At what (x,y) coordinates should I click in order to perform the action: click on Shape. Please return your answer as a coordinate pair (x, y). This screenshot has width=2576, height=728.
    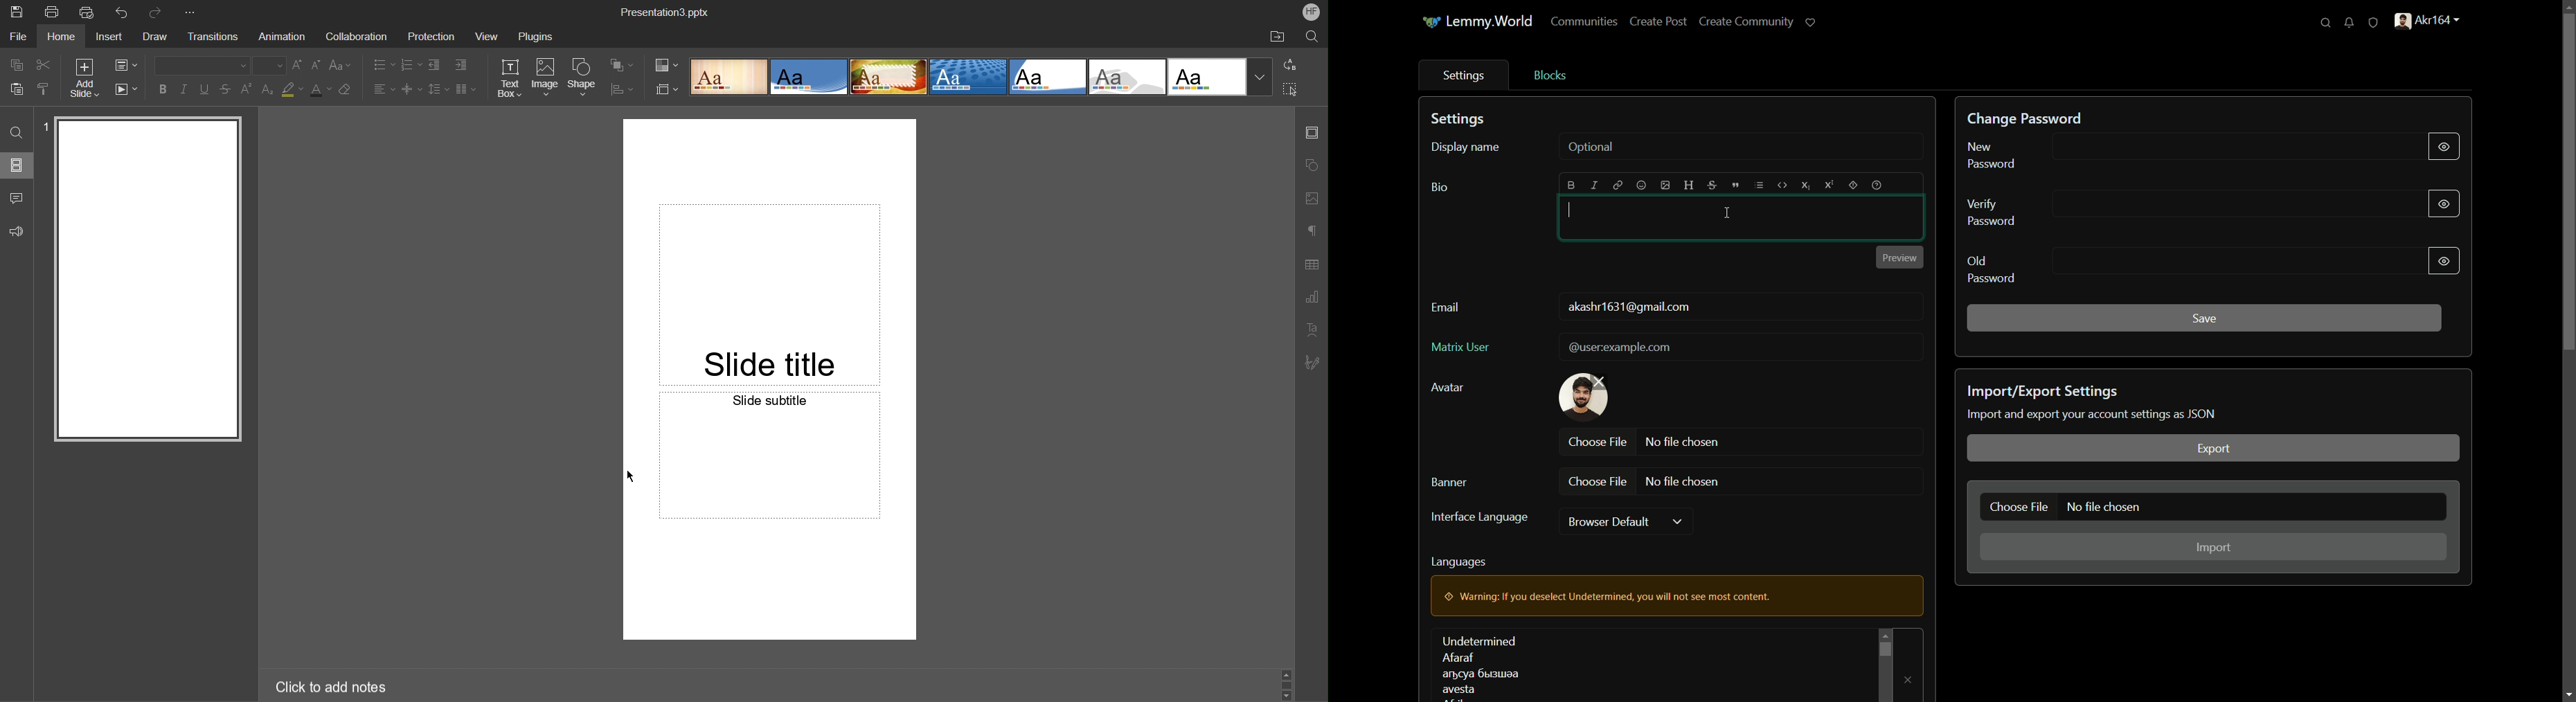
    Looking at the image, I should click on (584, 78).